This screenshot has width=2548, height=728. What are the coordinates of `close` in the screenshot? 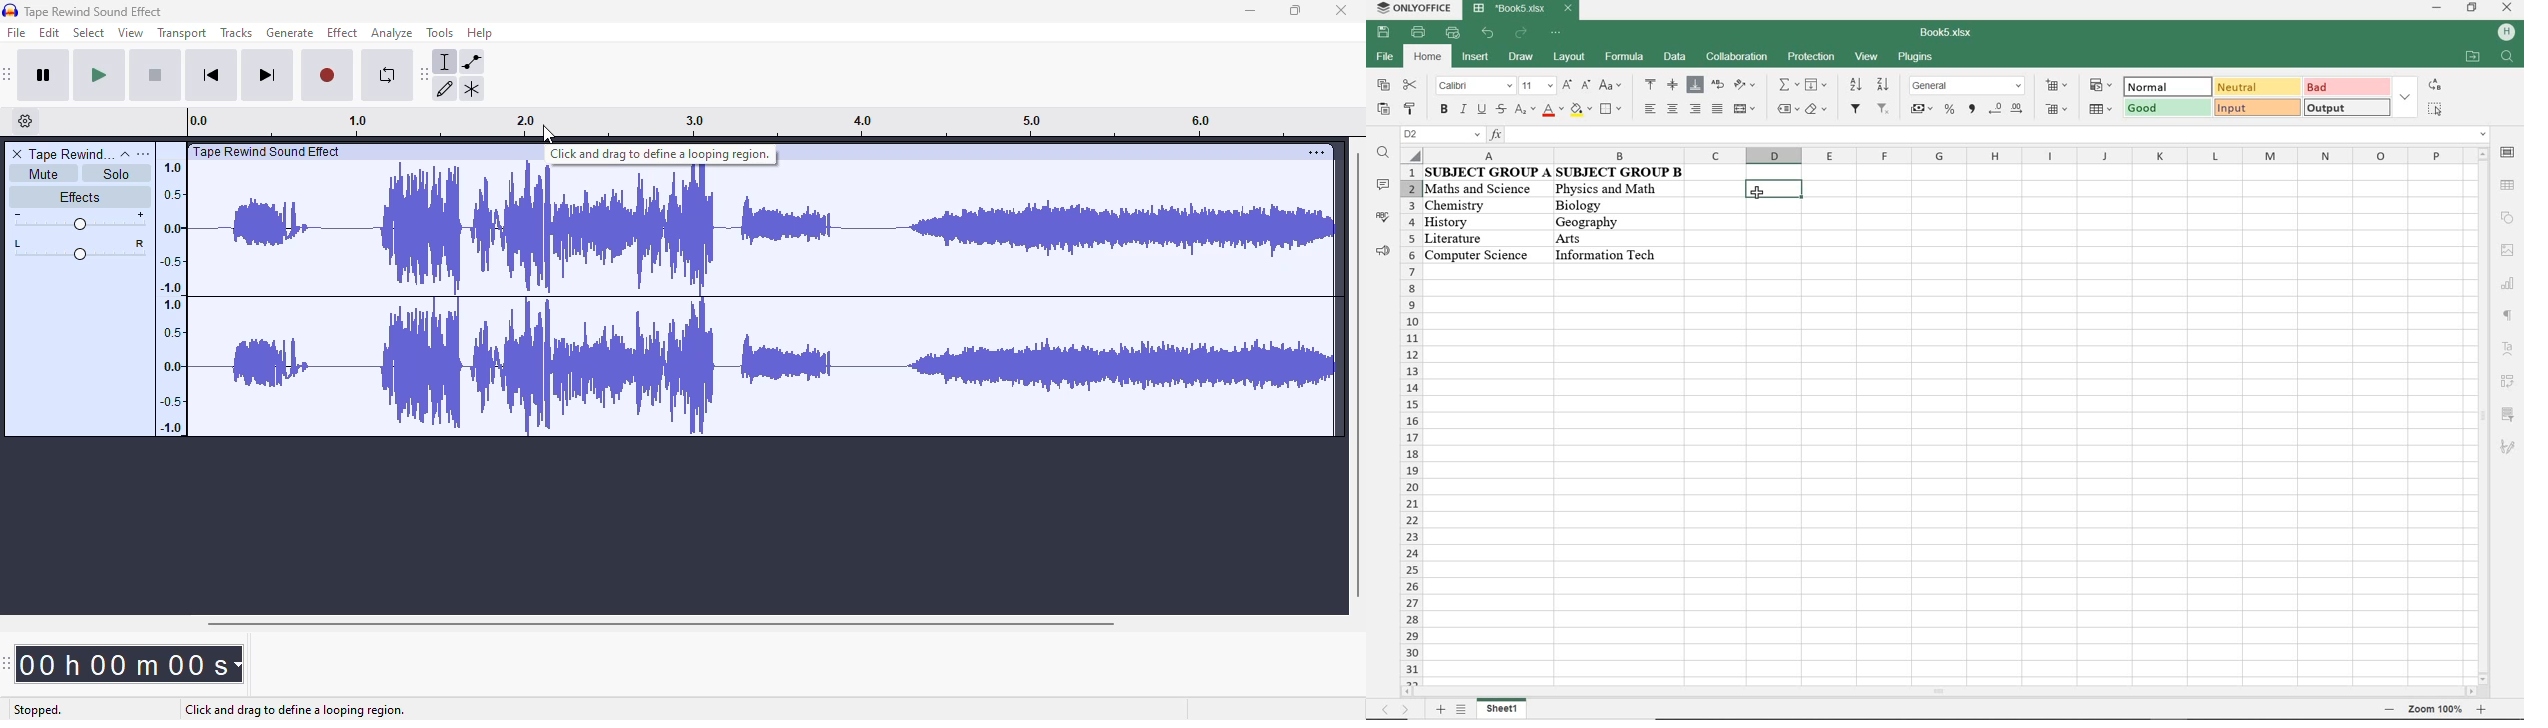 It's located at (2507, 8).